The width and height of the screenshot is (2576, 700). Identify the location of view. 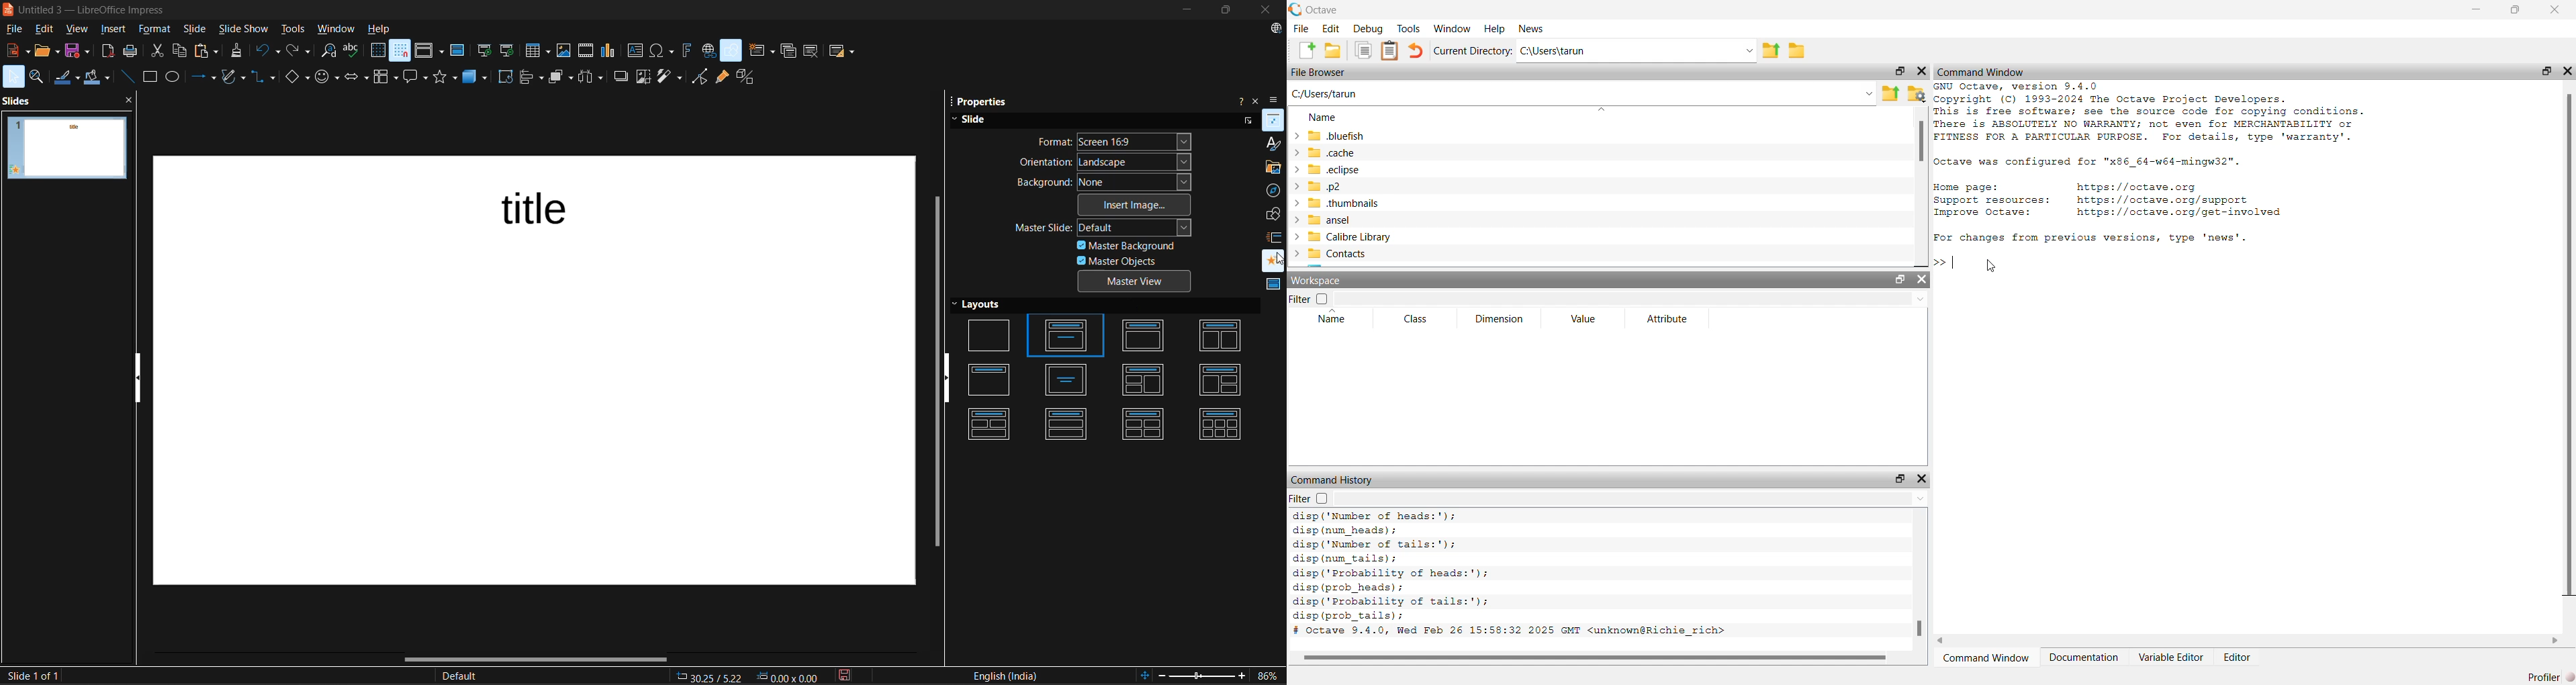
(80, 30).